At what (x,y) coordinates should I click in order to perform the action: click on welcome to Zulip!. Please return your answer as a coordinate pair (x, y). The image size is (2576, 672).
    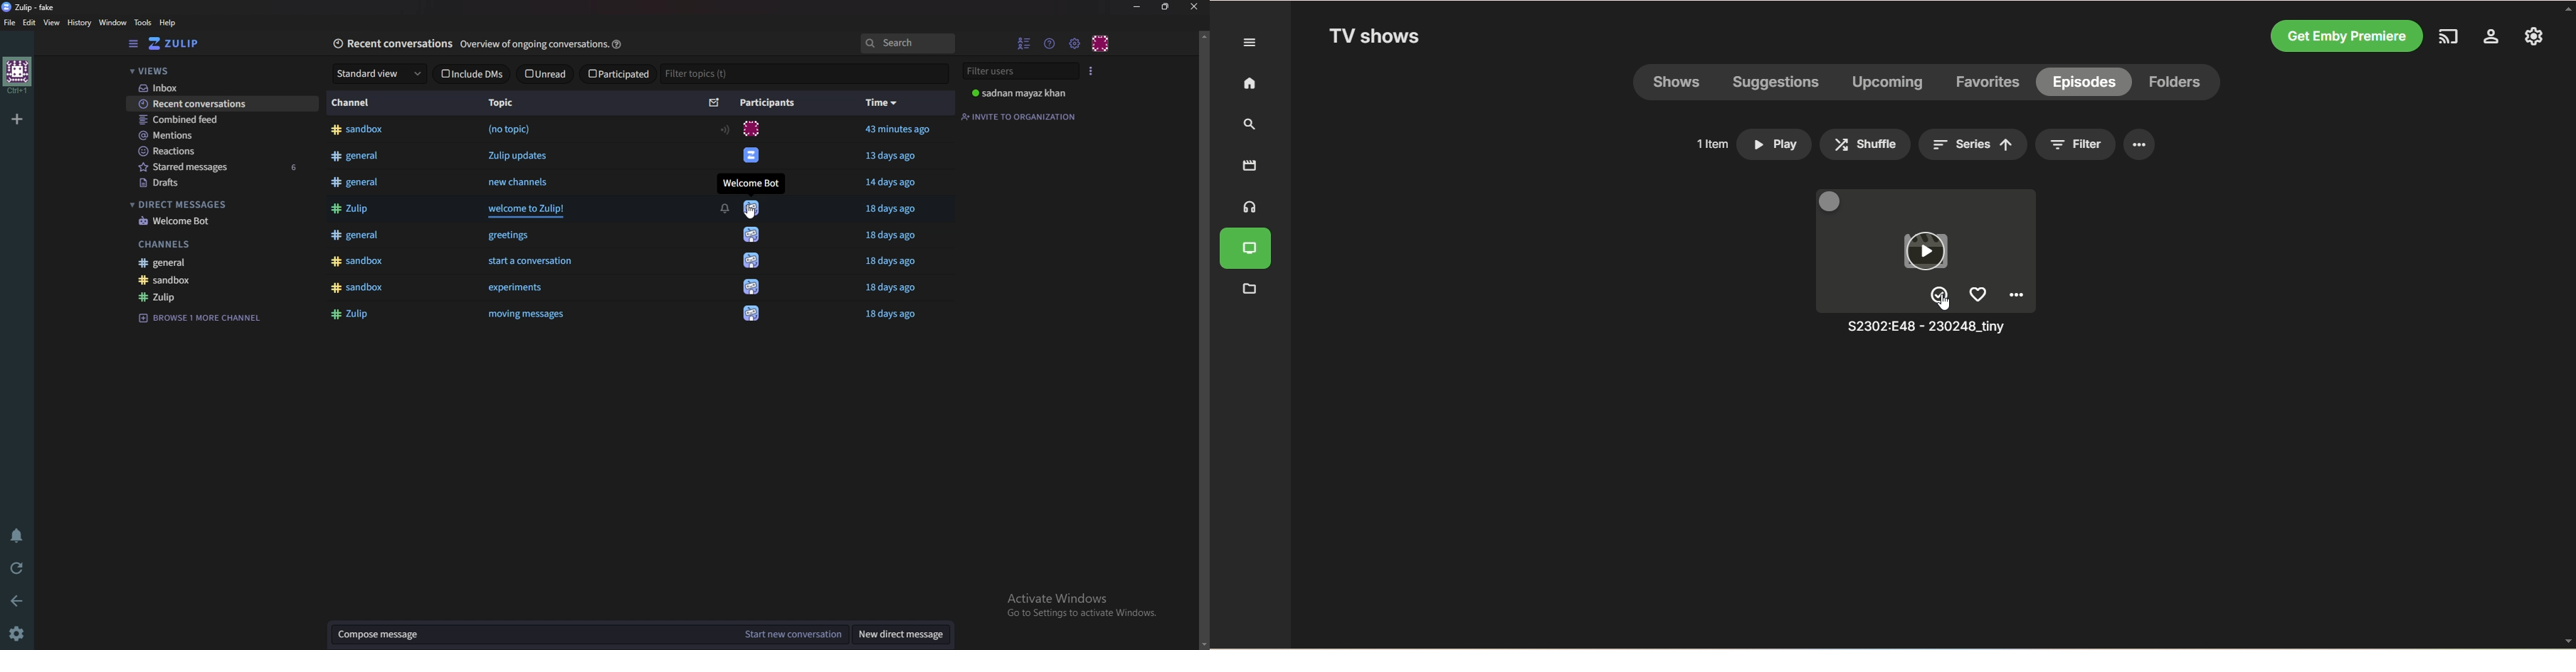
    Looking at the image, I should click on (534, 211).